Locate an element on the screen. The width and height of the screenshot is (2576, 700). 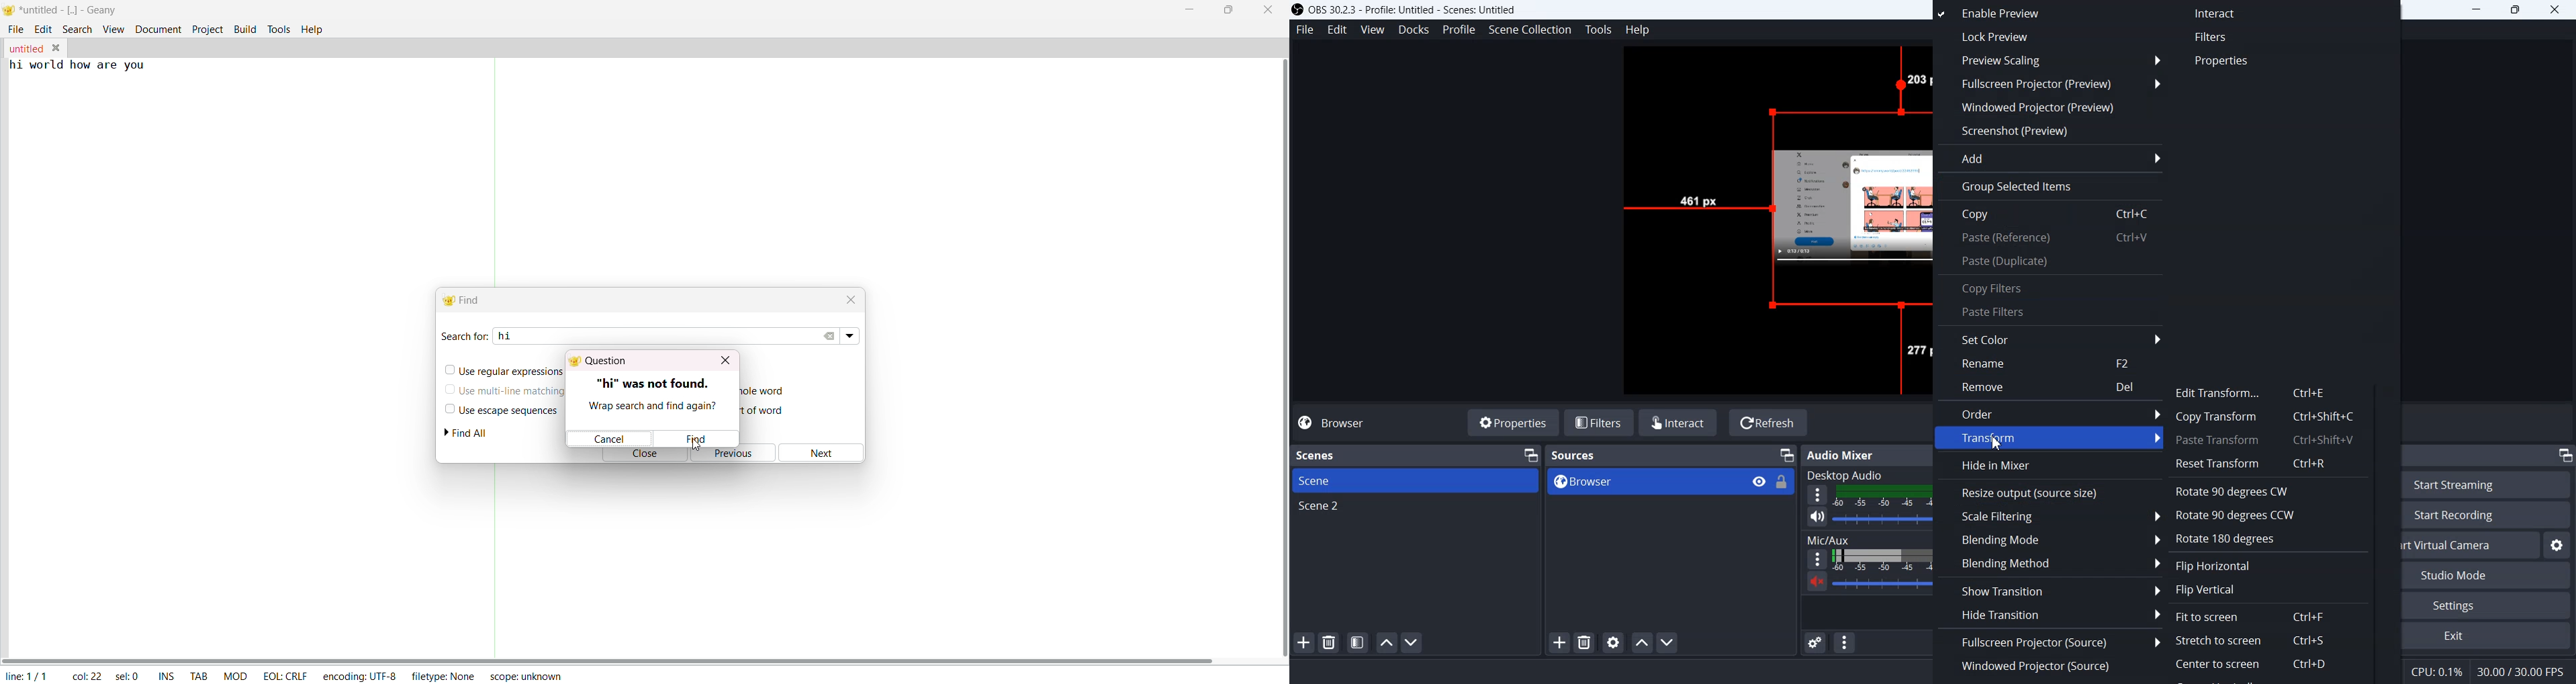
Text is located at coordinates (1588, 455).